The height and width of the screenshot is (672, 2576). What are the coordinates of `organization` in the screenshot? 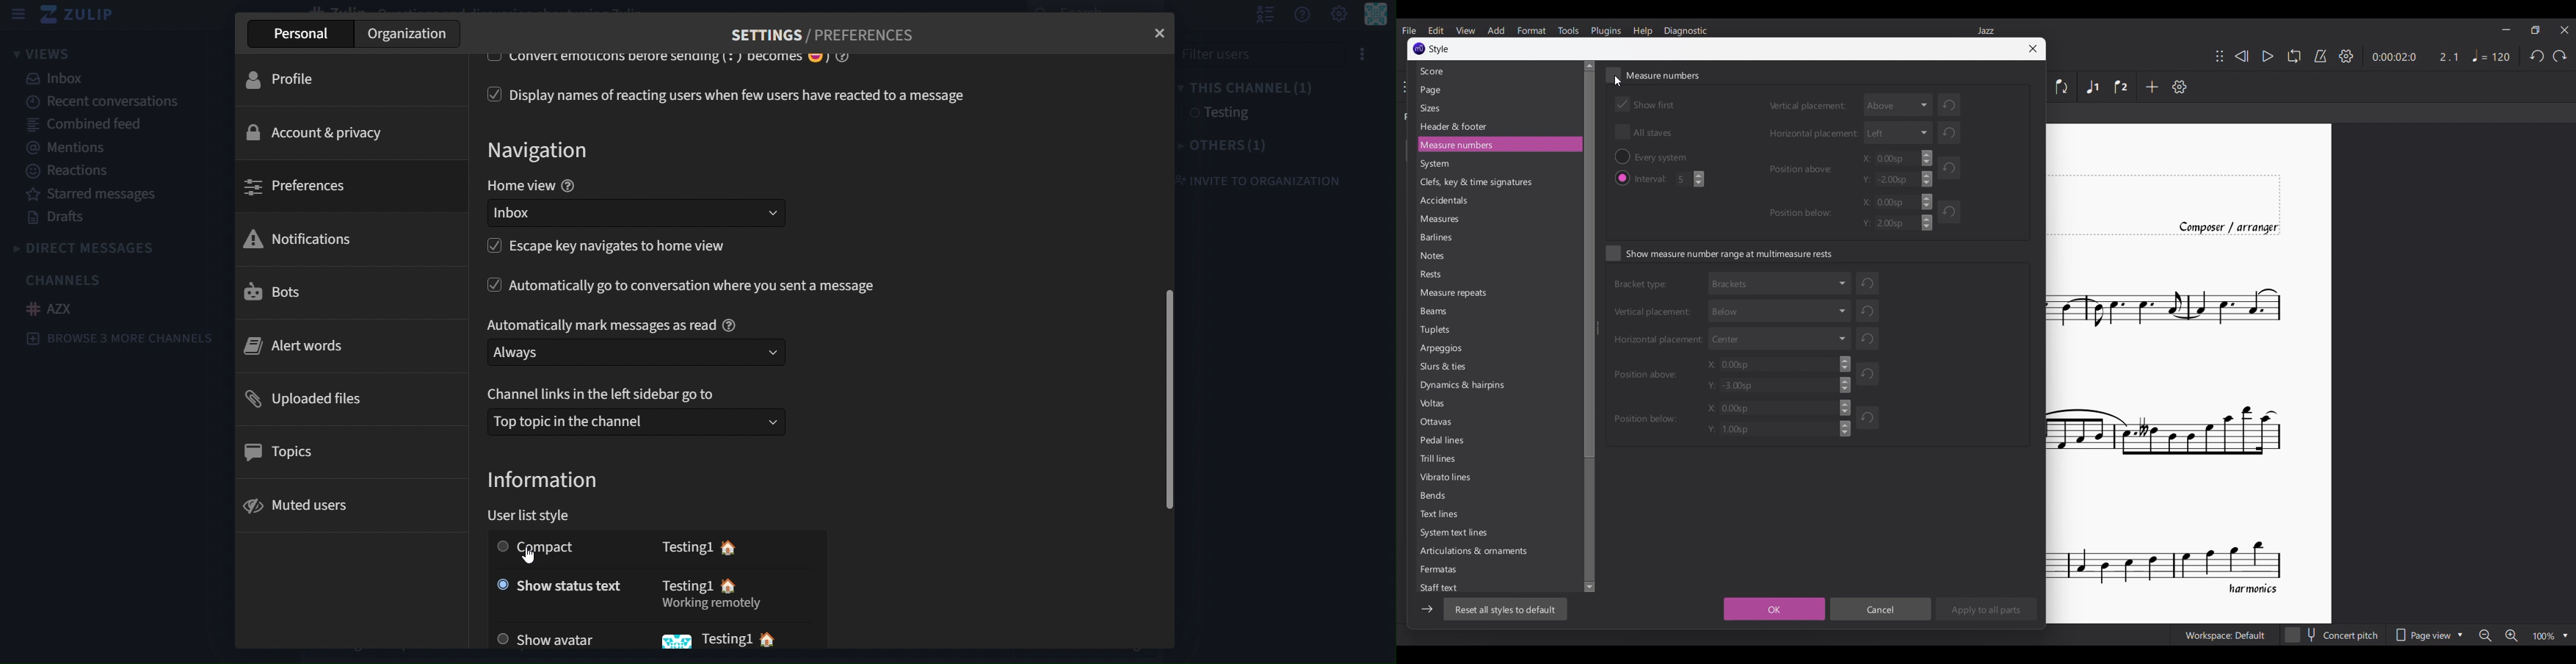 It's located at (407, 36).